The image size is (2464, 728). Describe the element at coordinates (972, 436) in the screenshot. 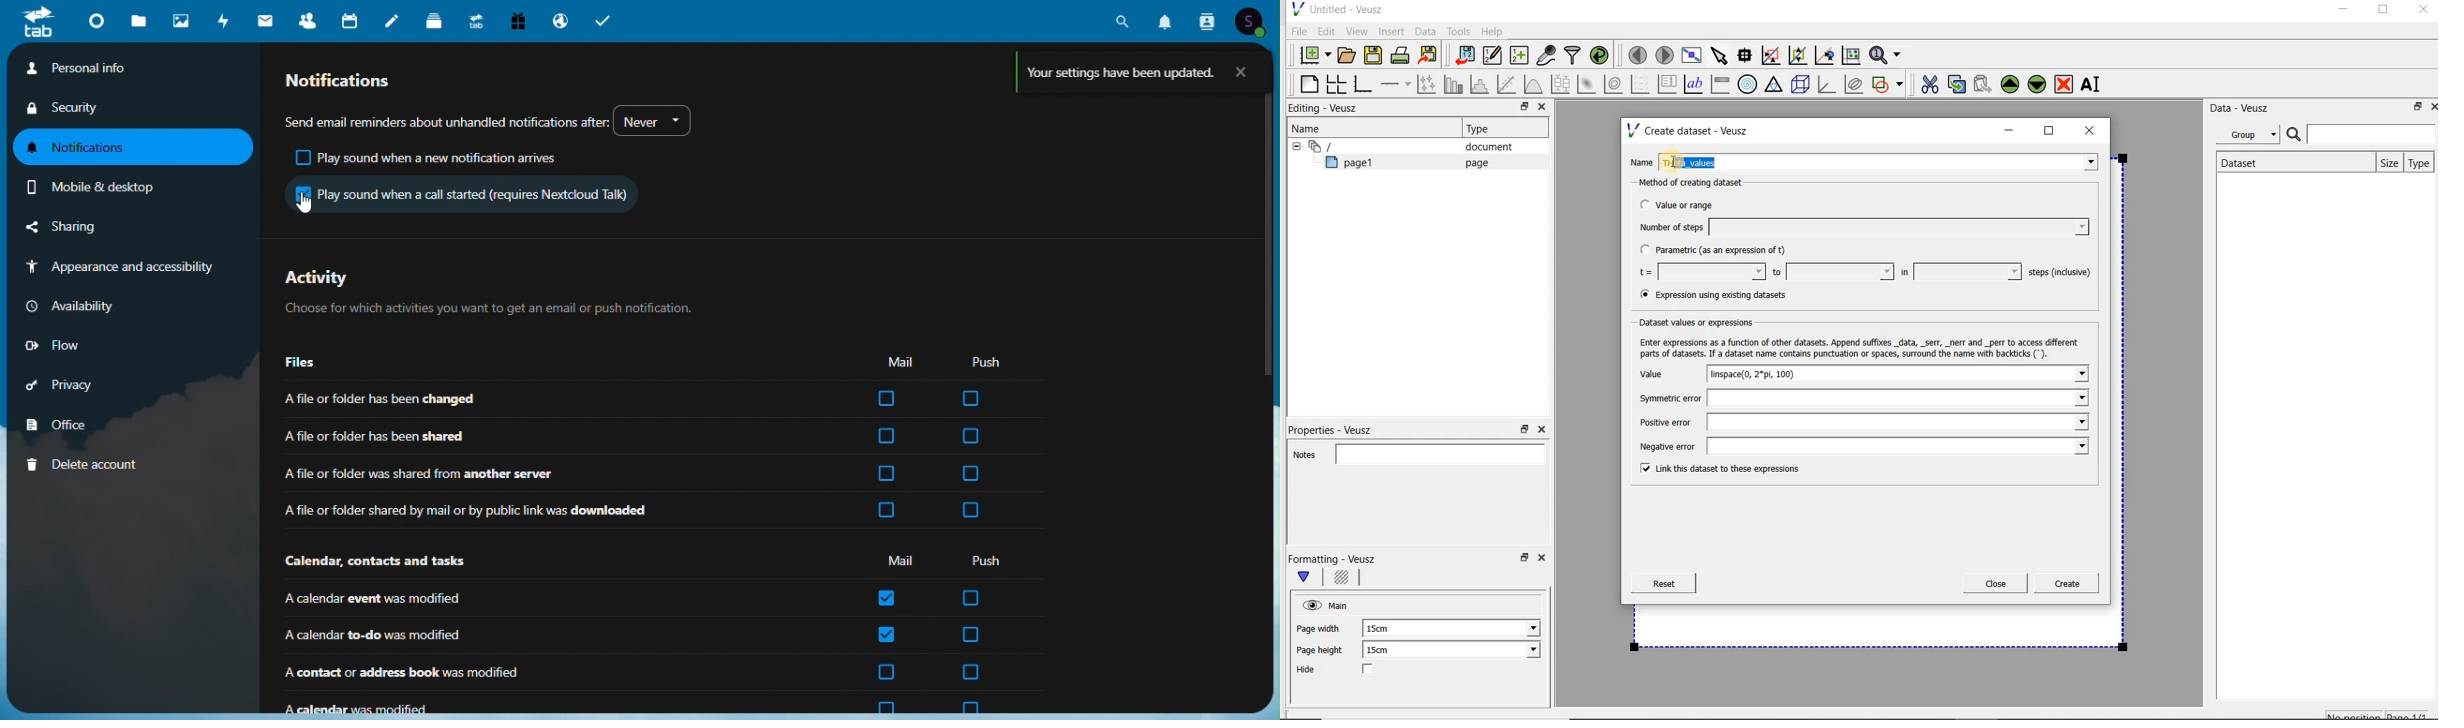

I see `check box` at that location.